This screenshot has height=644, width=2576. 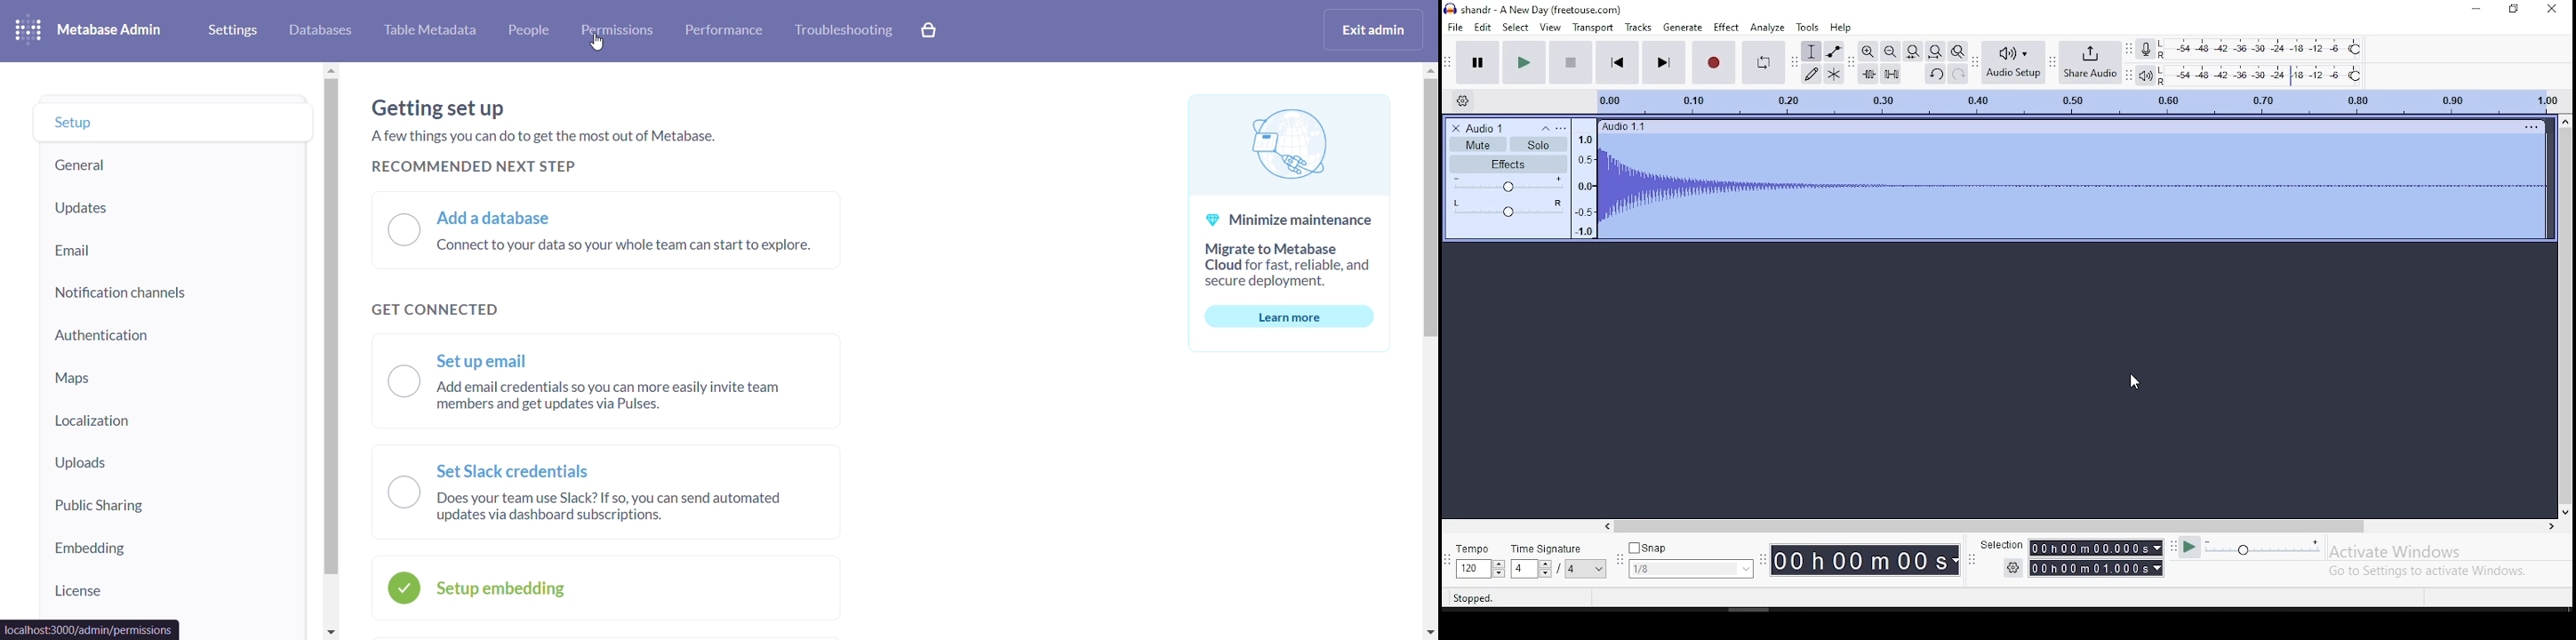 I want to click on text, so click(x=1626, y=126).